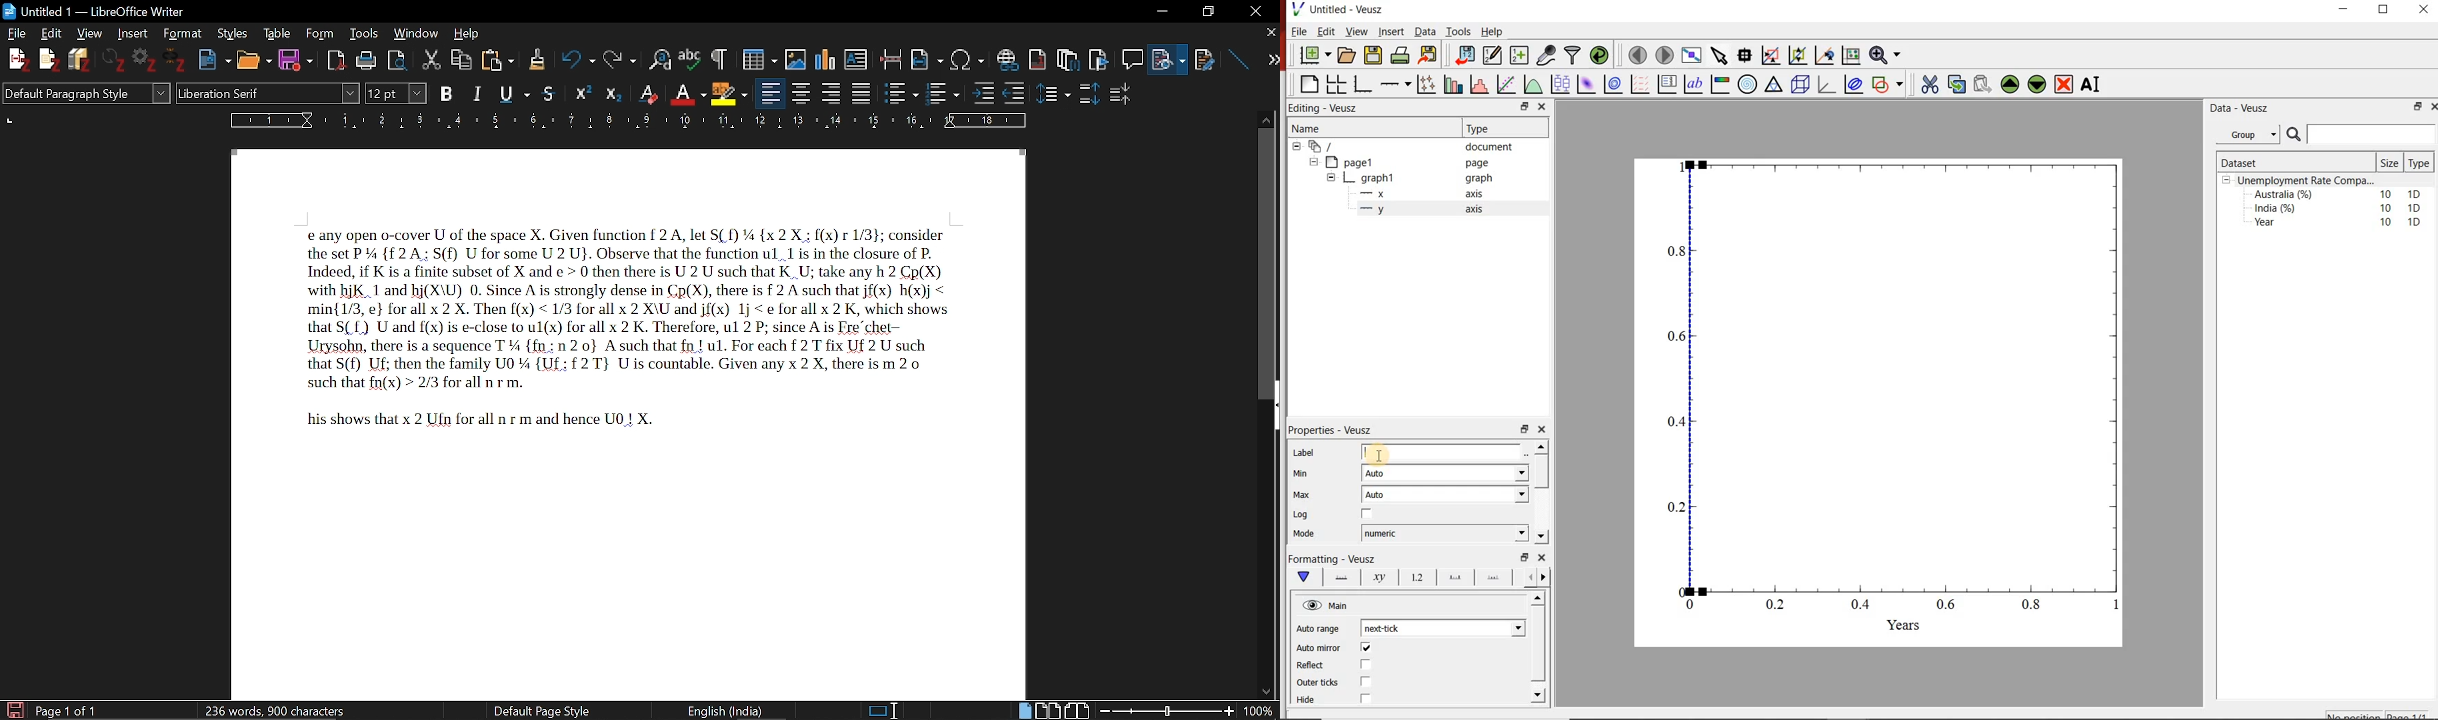 Image resolution: width=2464 pixels, height=728 pixels. I want to click on text label, so click(1694, 84).